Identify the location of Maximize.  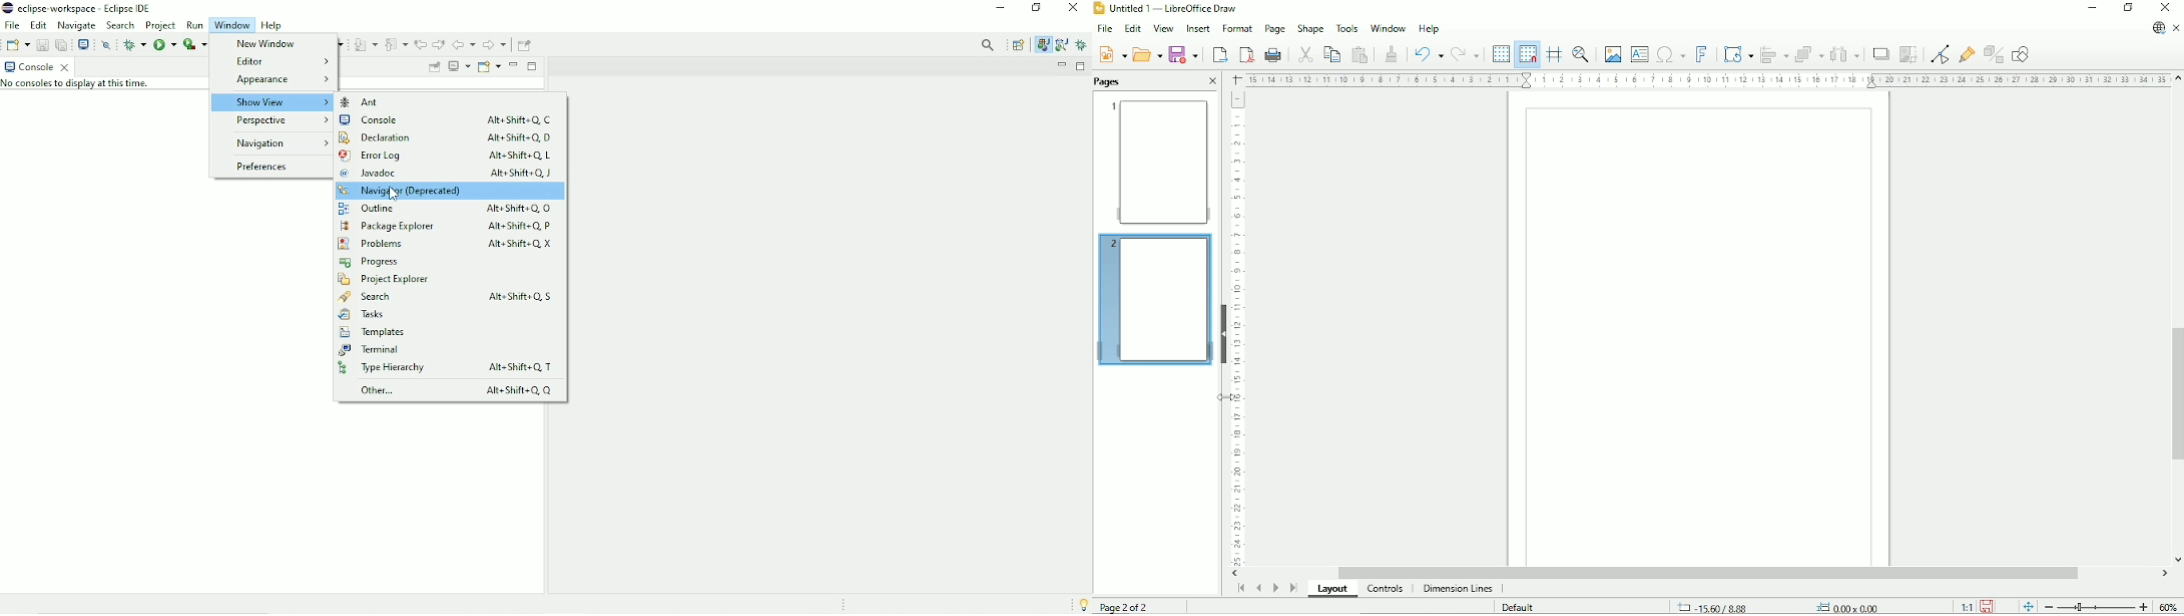
(532, 65).